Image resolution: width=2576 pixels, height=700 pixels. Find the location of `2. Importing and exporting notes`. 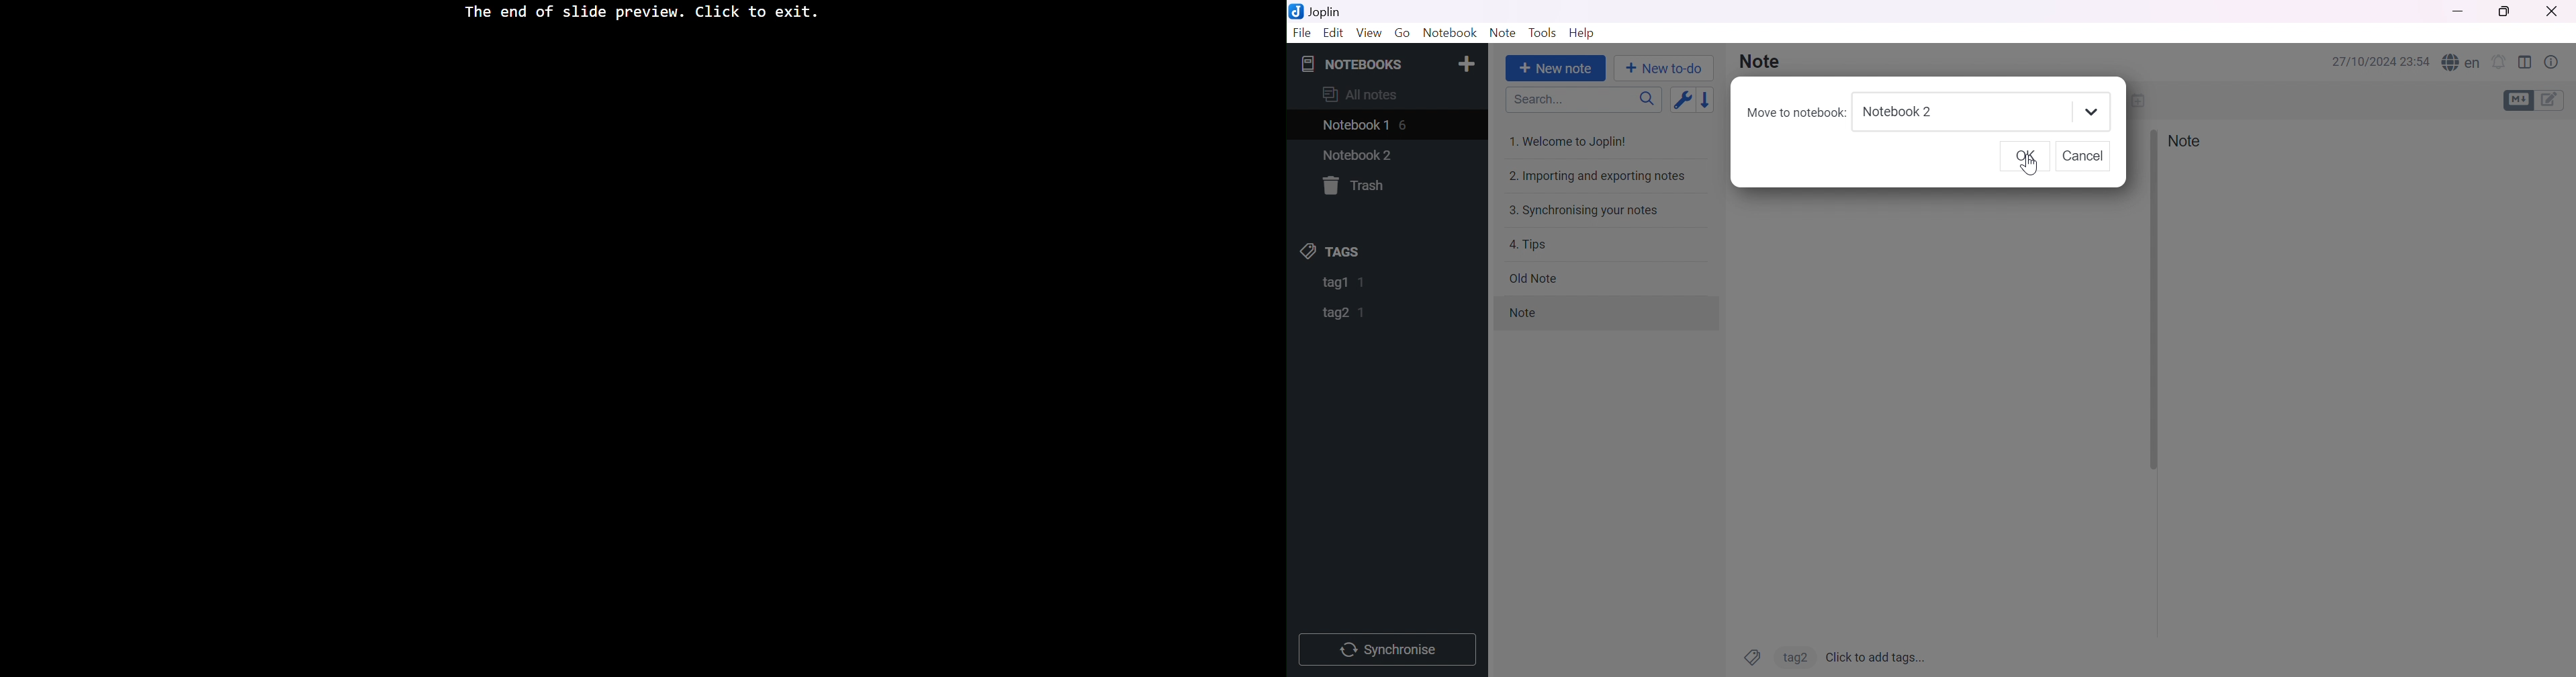

2. Importing and exporting notes is located at coordinates (1596, 176).